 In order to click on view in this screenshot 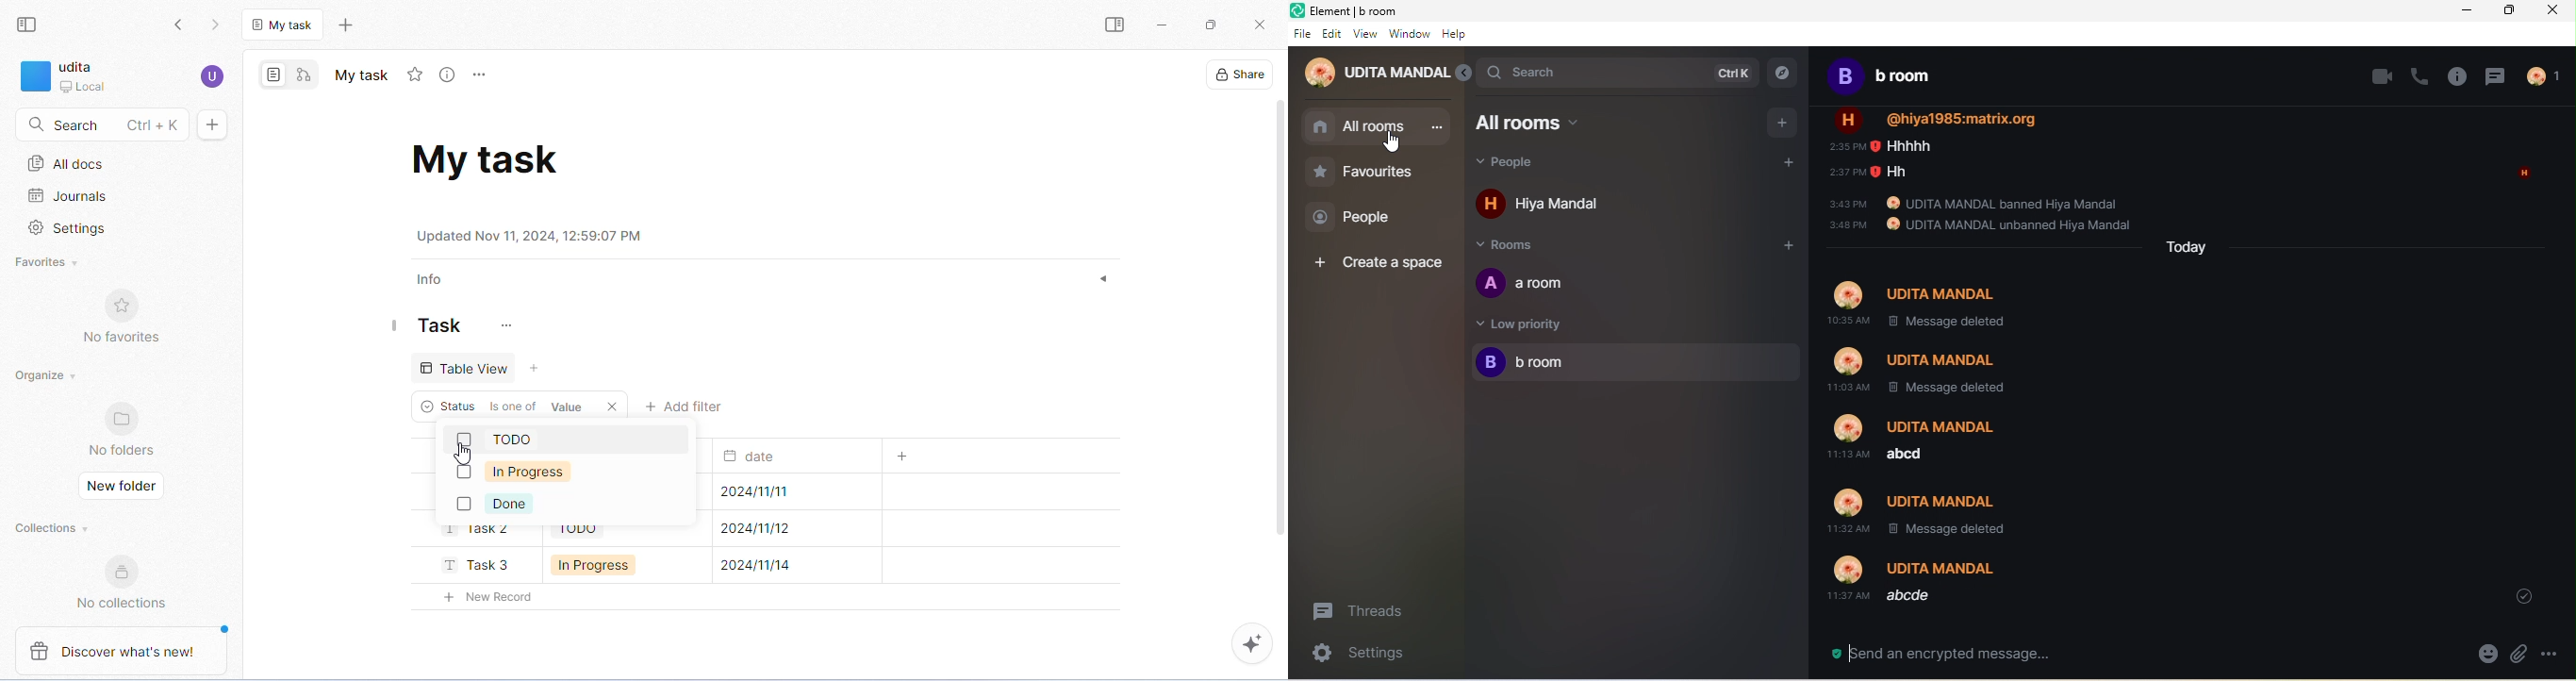, I will do `click(1365, 36)`.